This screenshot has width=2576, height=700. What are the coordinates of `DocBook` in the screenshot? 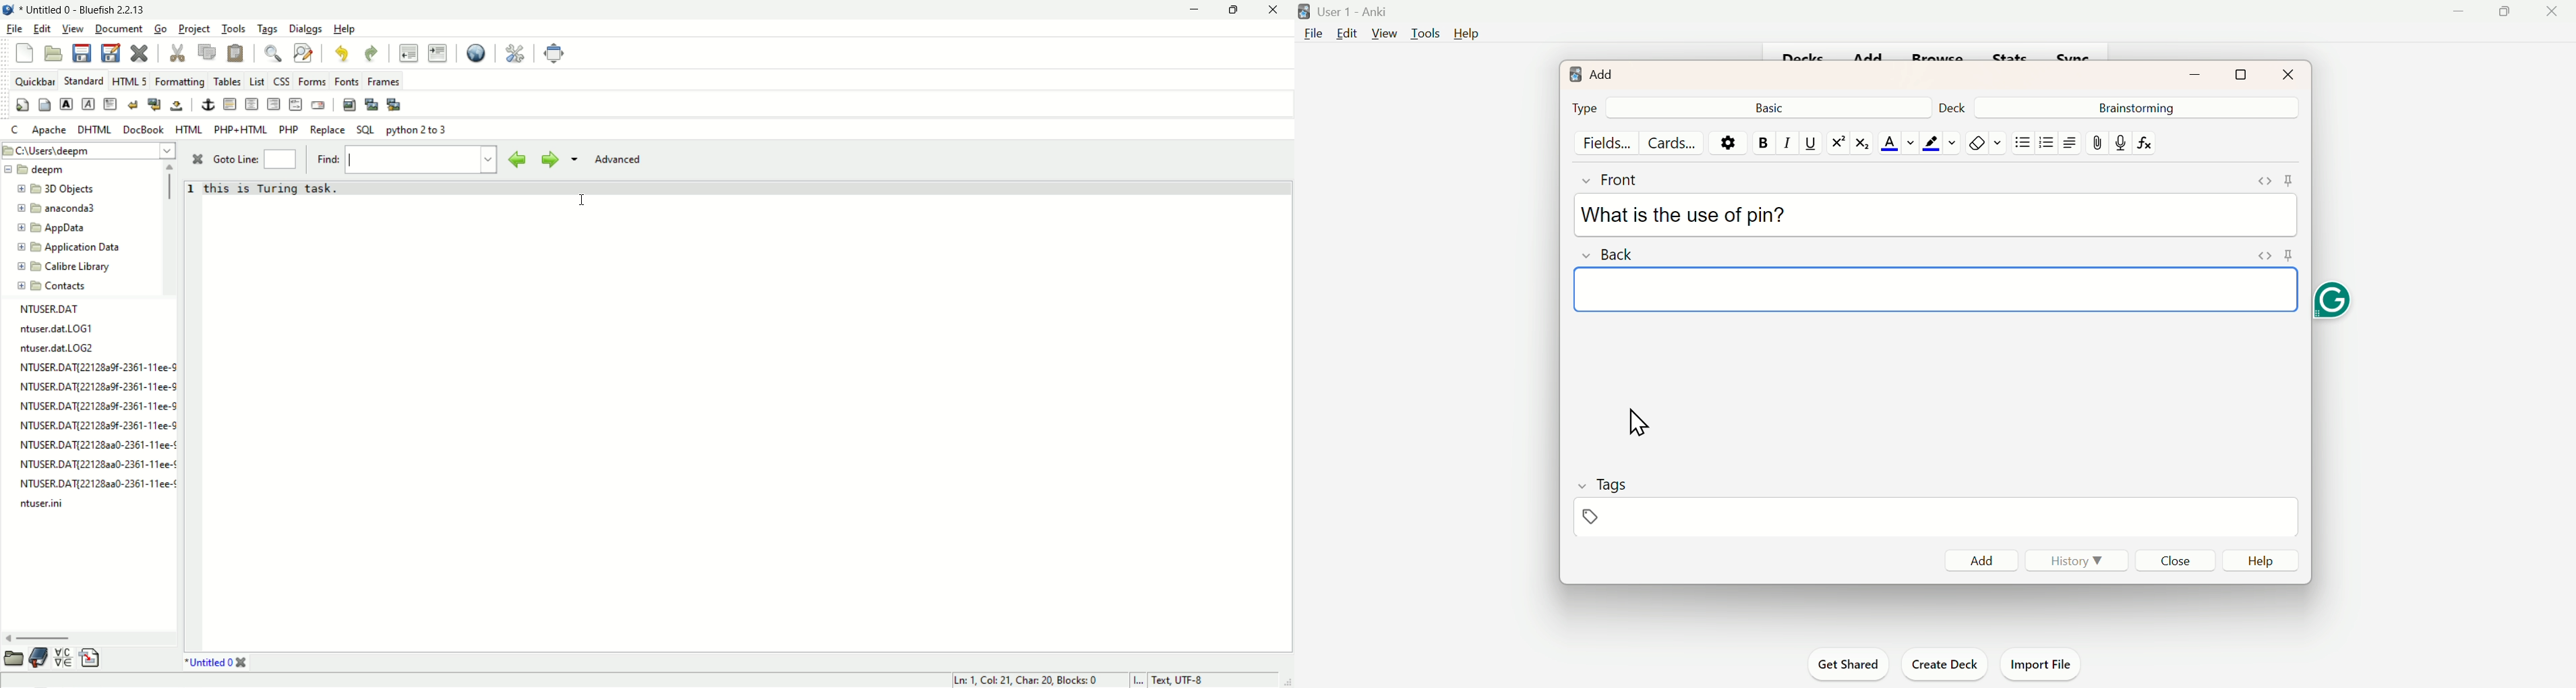 It's located at (143, 130).